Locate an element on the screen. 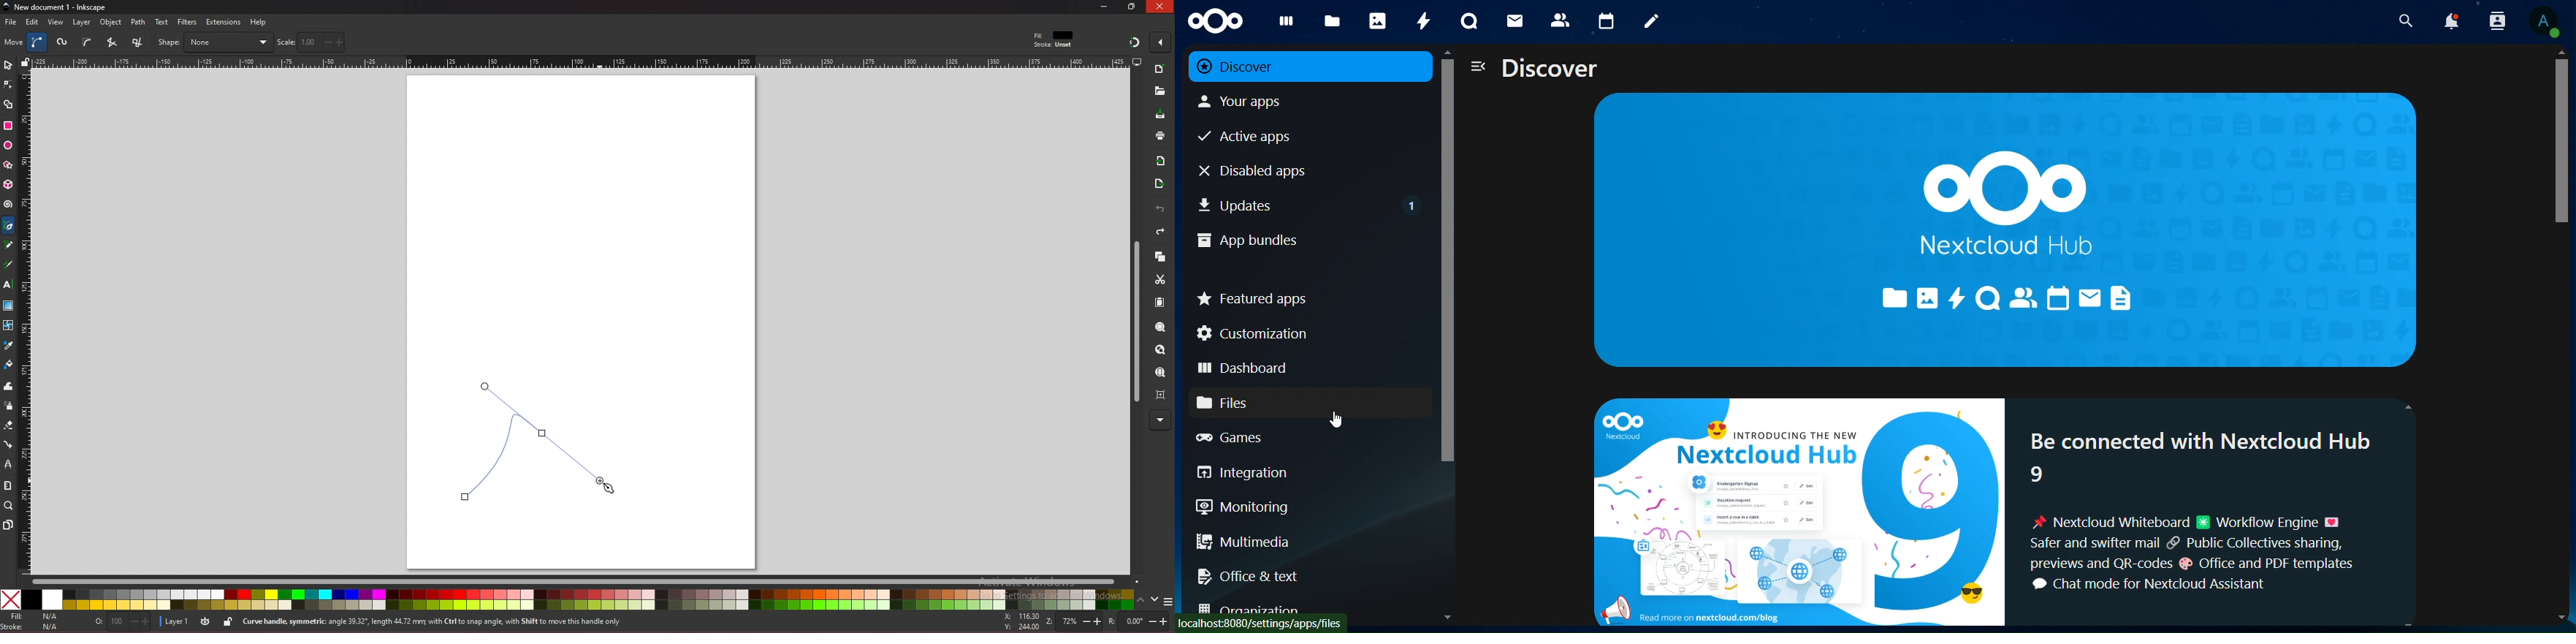 Image resolution: width=2576 pixels, height=644 pixels. zoom selection is located at coordinates (1161, 328).